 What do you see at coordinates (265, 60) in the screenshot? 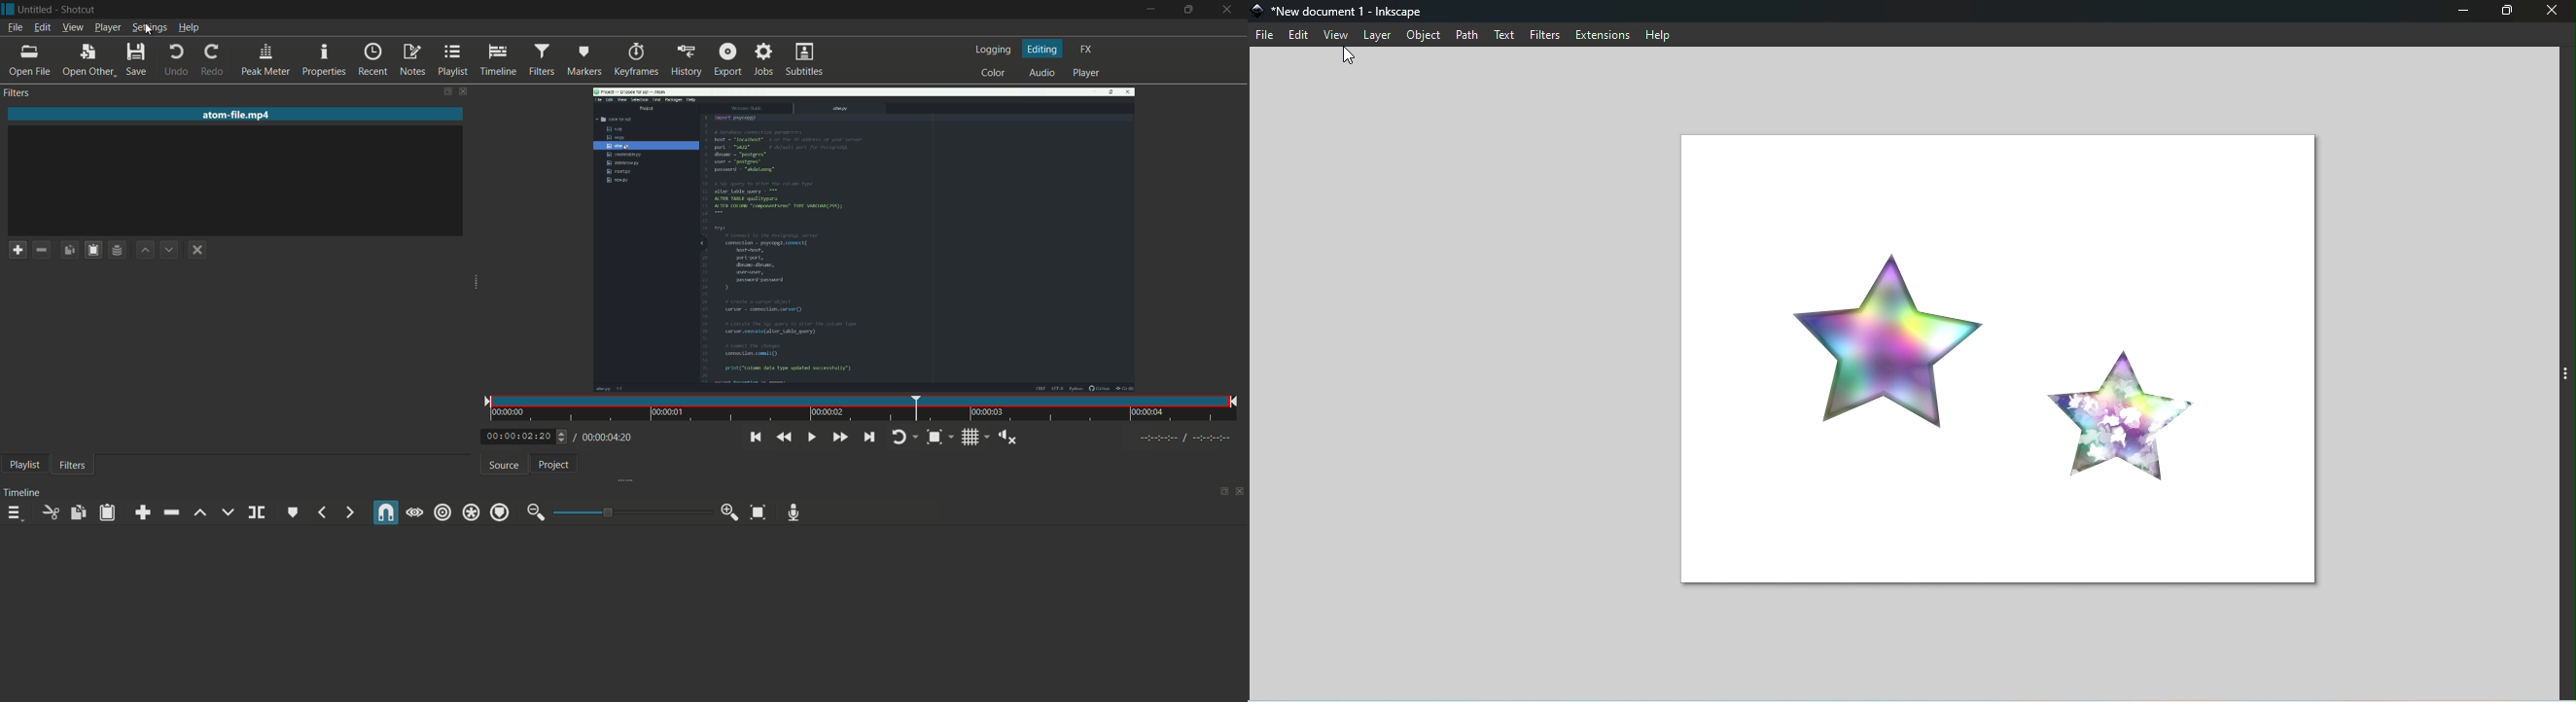
I see `peak meter` at bounding box center [265, 60].